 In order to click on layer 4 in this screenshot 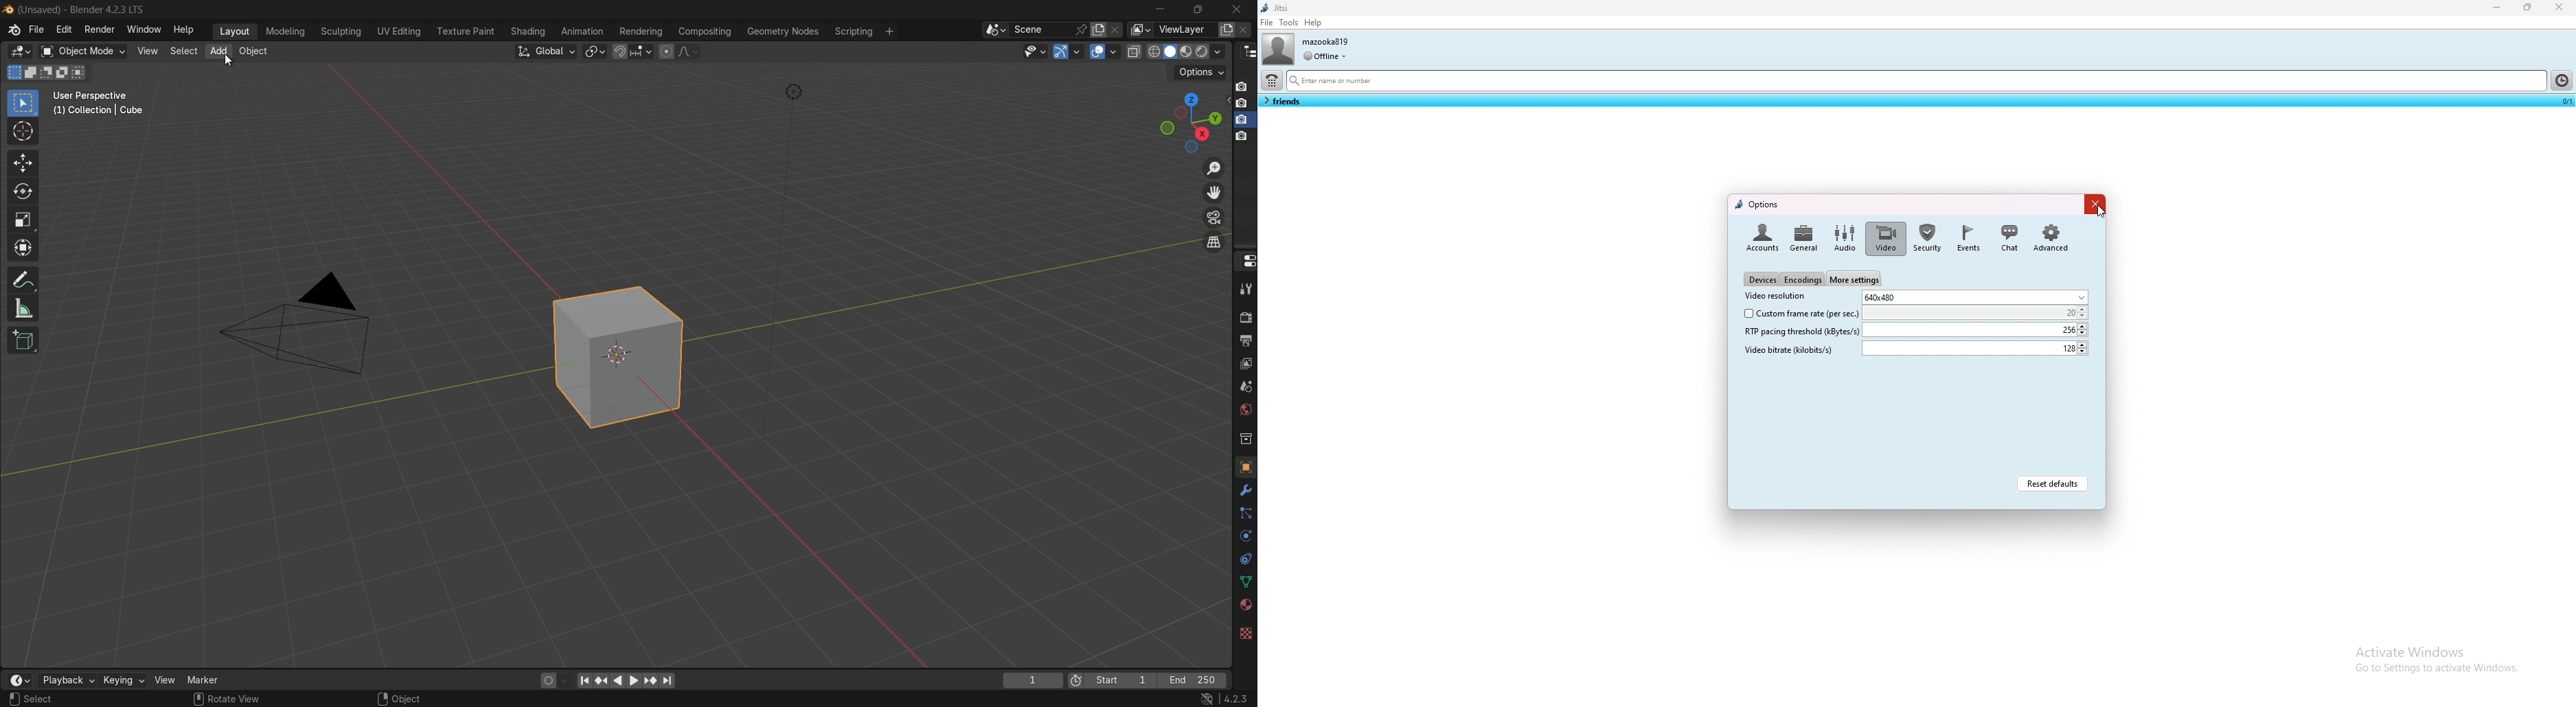, I will do `click(1242, 137)`.